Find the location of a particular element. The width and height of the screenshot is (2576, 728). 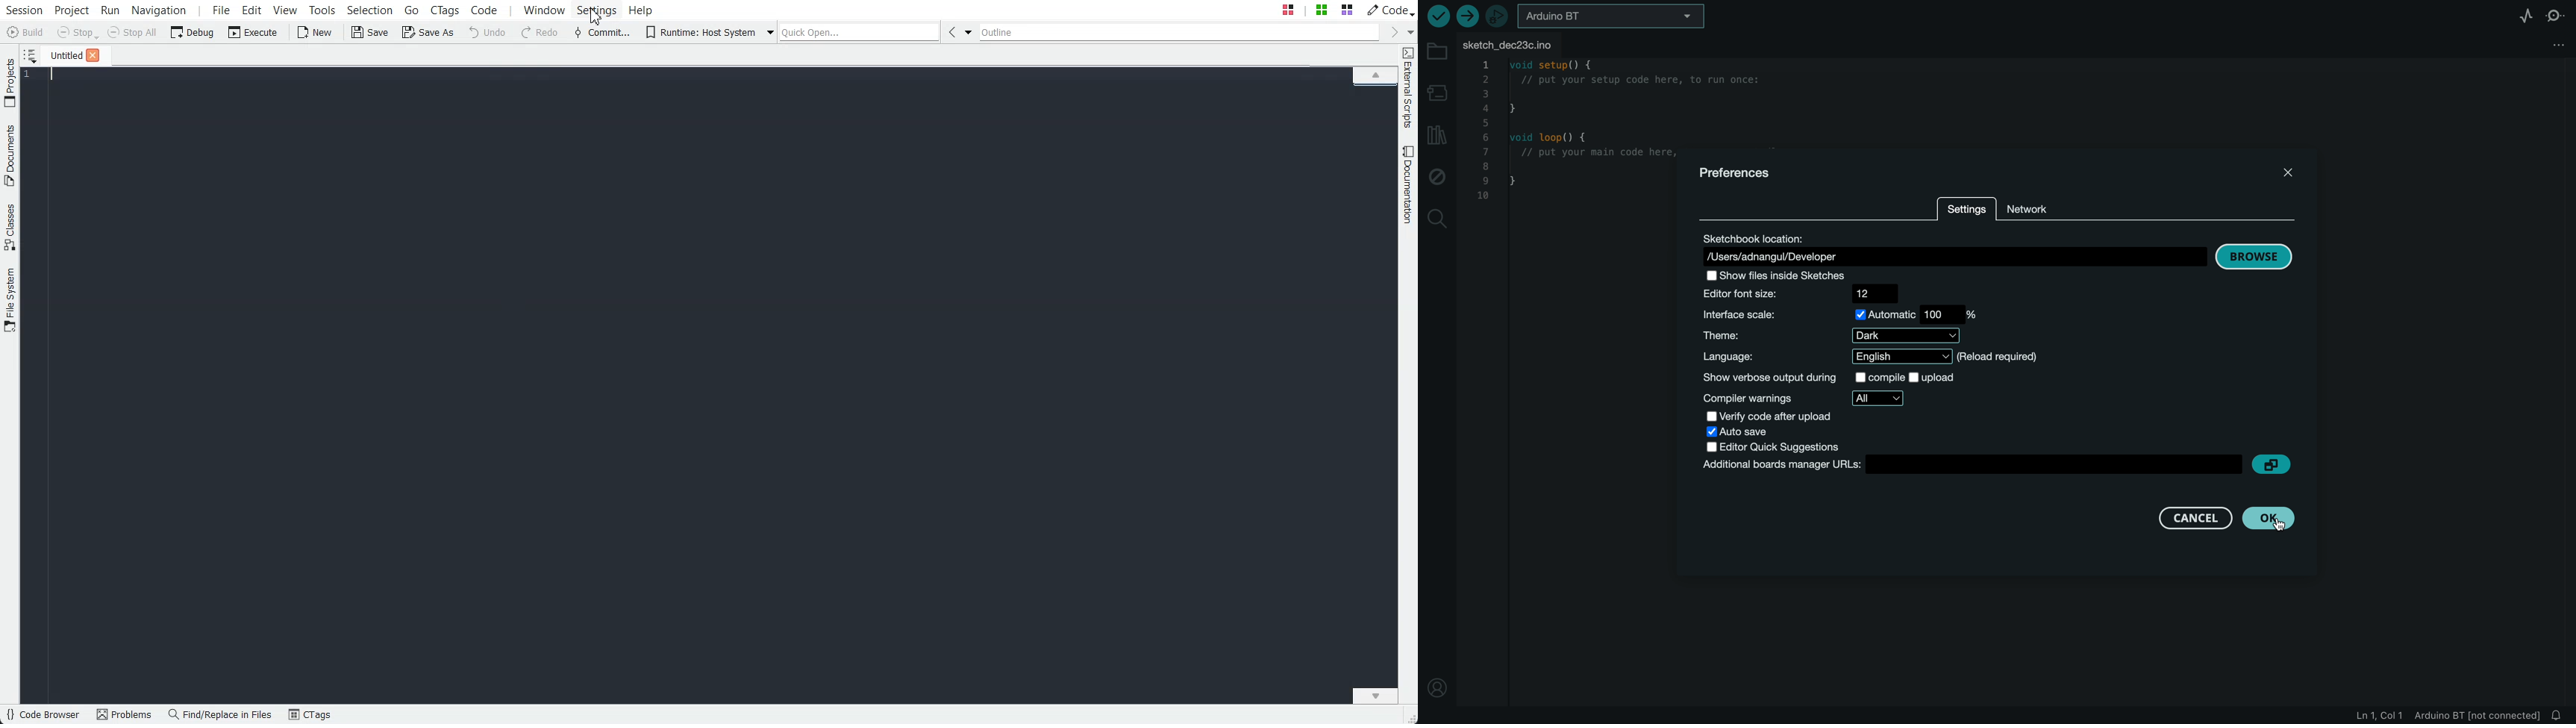

theme is located at coordinates (1827, 335).